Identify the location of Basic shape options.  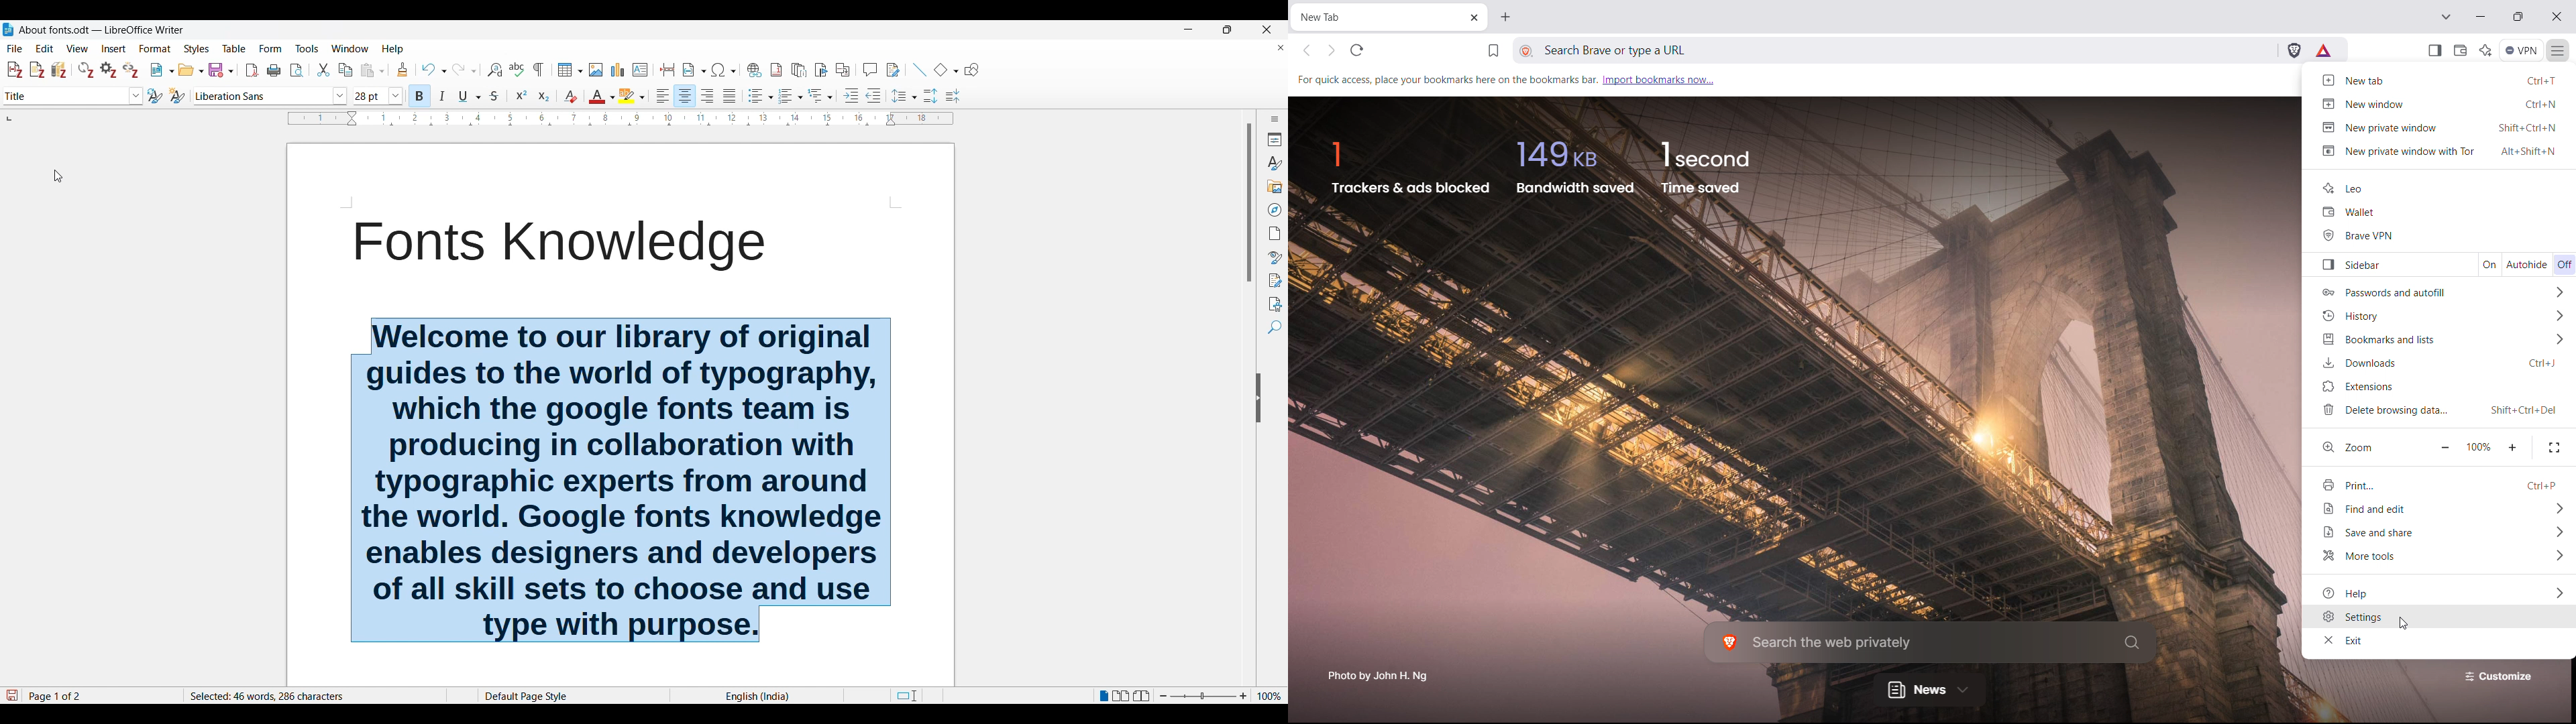
(947, 69).